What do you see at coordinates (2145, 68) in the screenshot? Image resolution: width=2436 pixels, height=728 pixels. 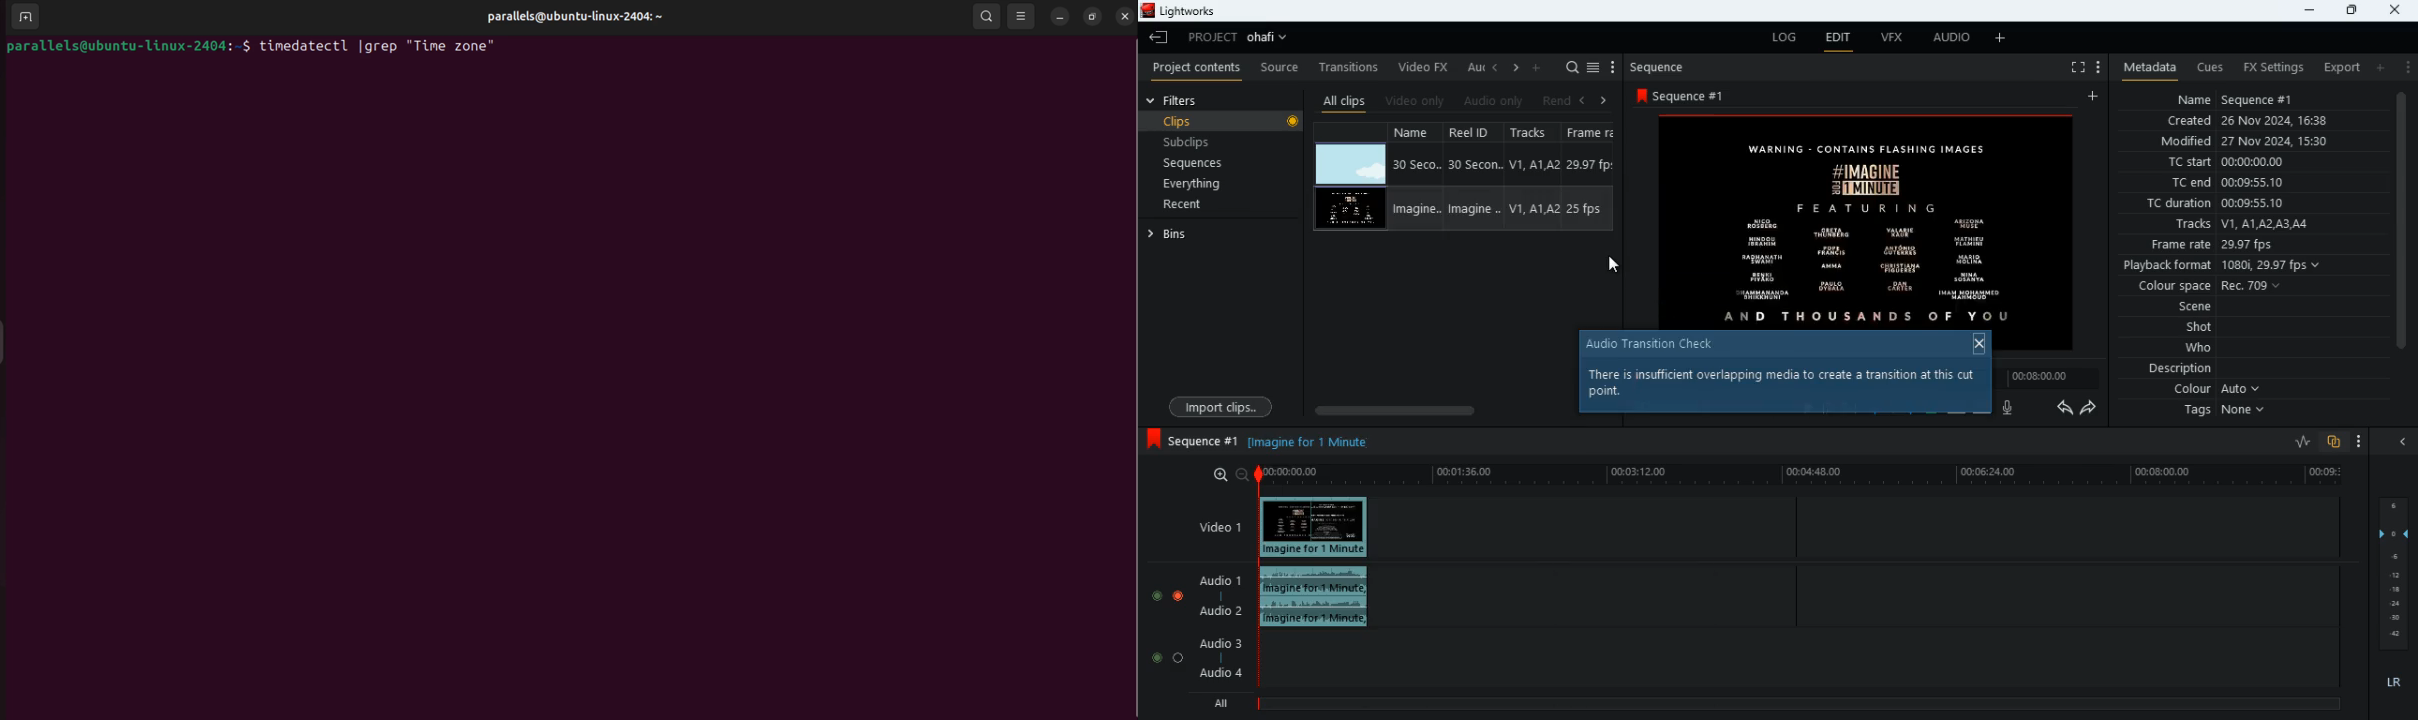 I see `metadata` at bounding box center [2145, 68].